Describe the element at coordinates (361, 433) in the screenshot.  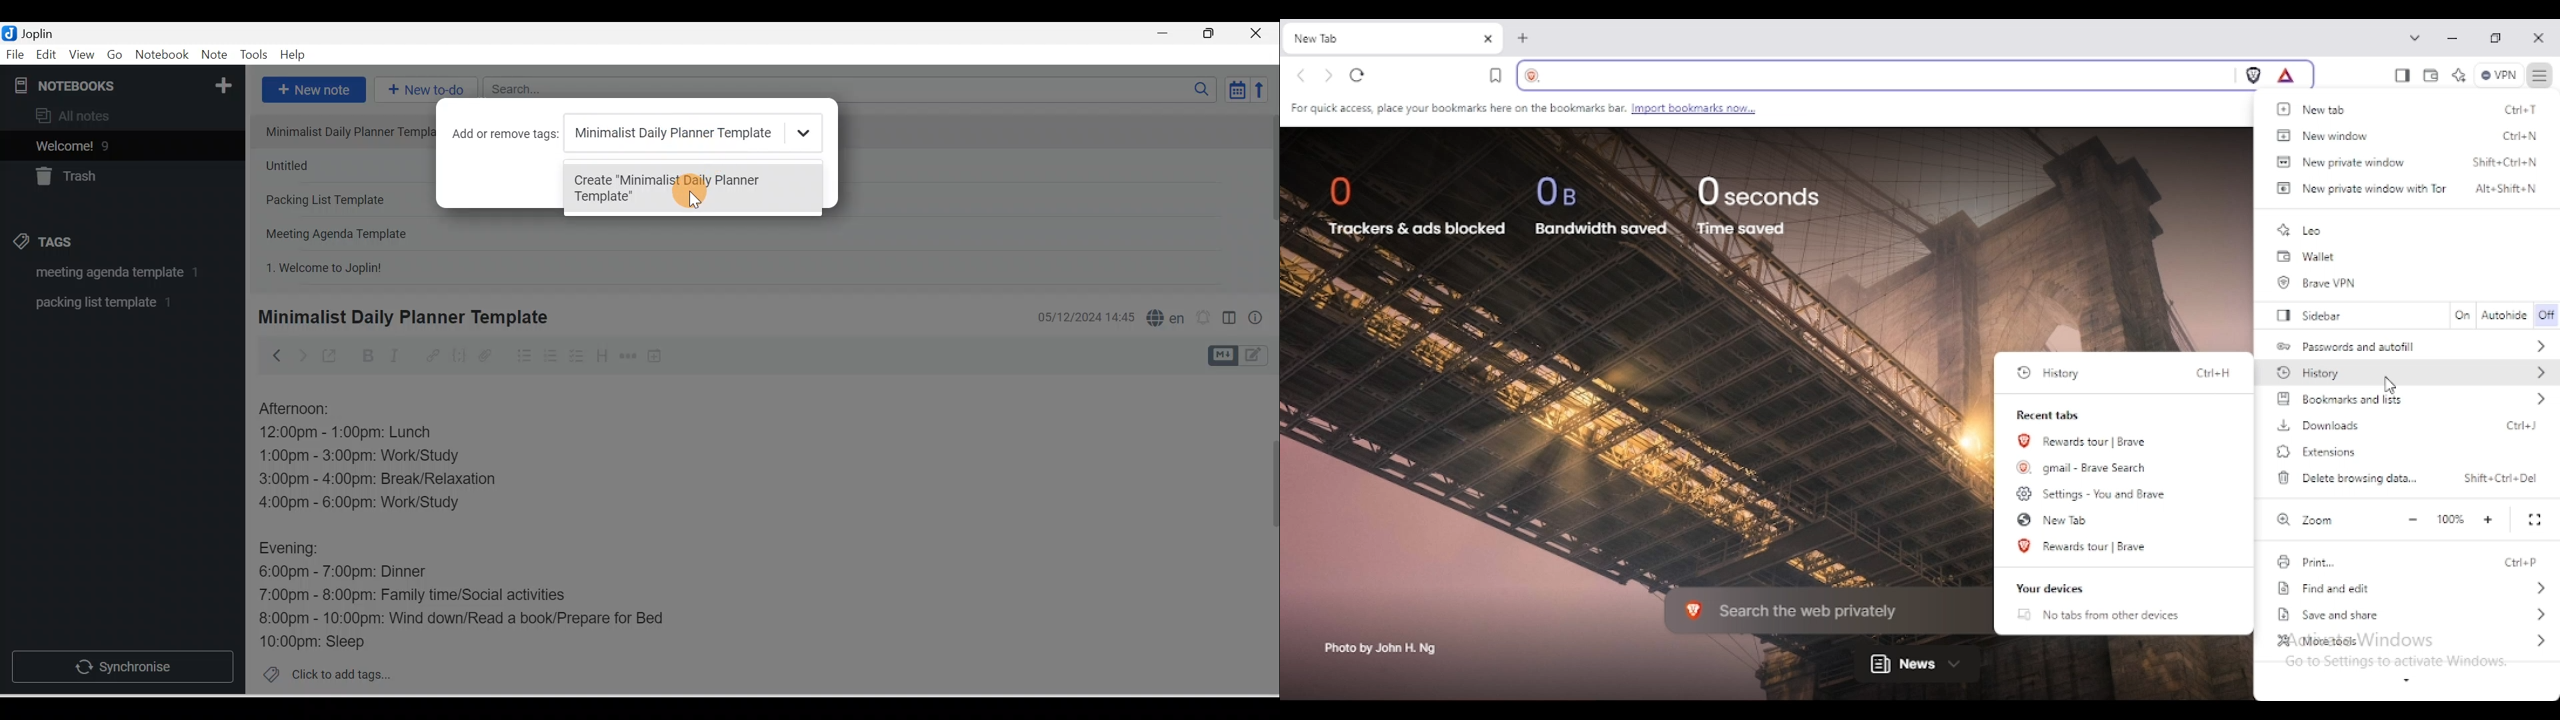
I see `12:00pm - 1:00pm: Lunch` at that location.